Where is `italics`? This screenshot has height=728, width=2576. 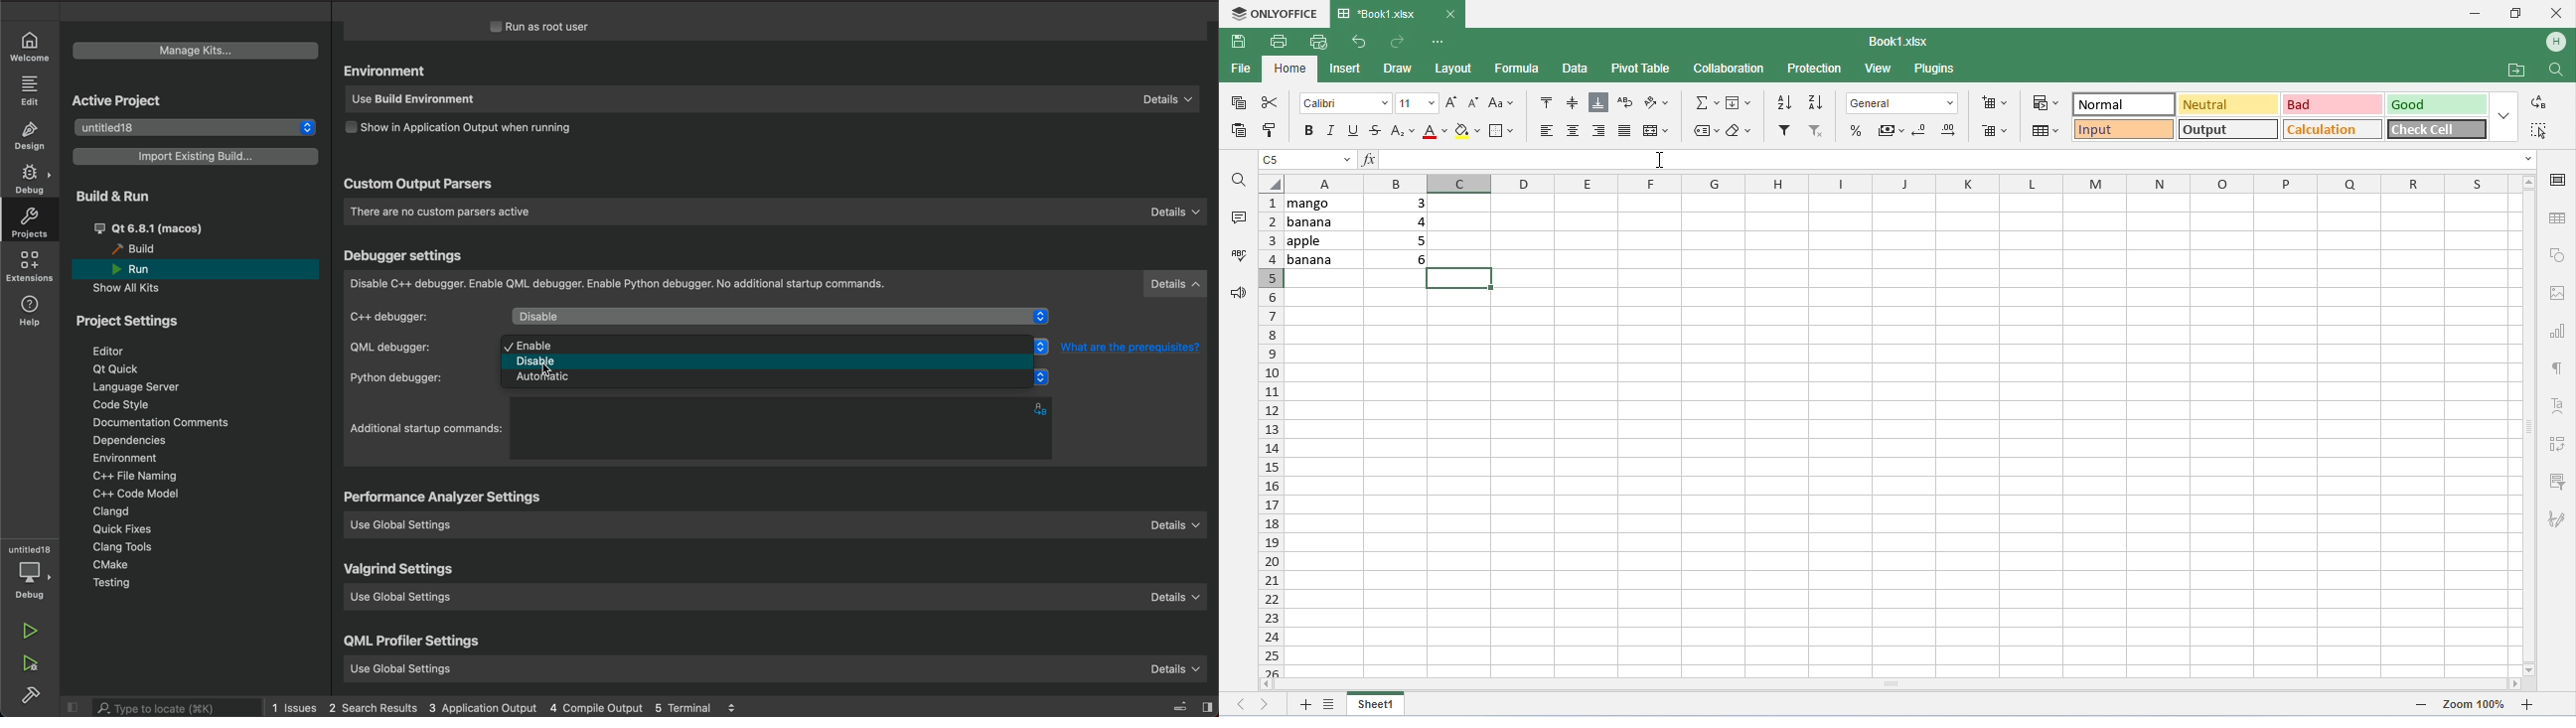
italics is located at coordinates (1329, 131).